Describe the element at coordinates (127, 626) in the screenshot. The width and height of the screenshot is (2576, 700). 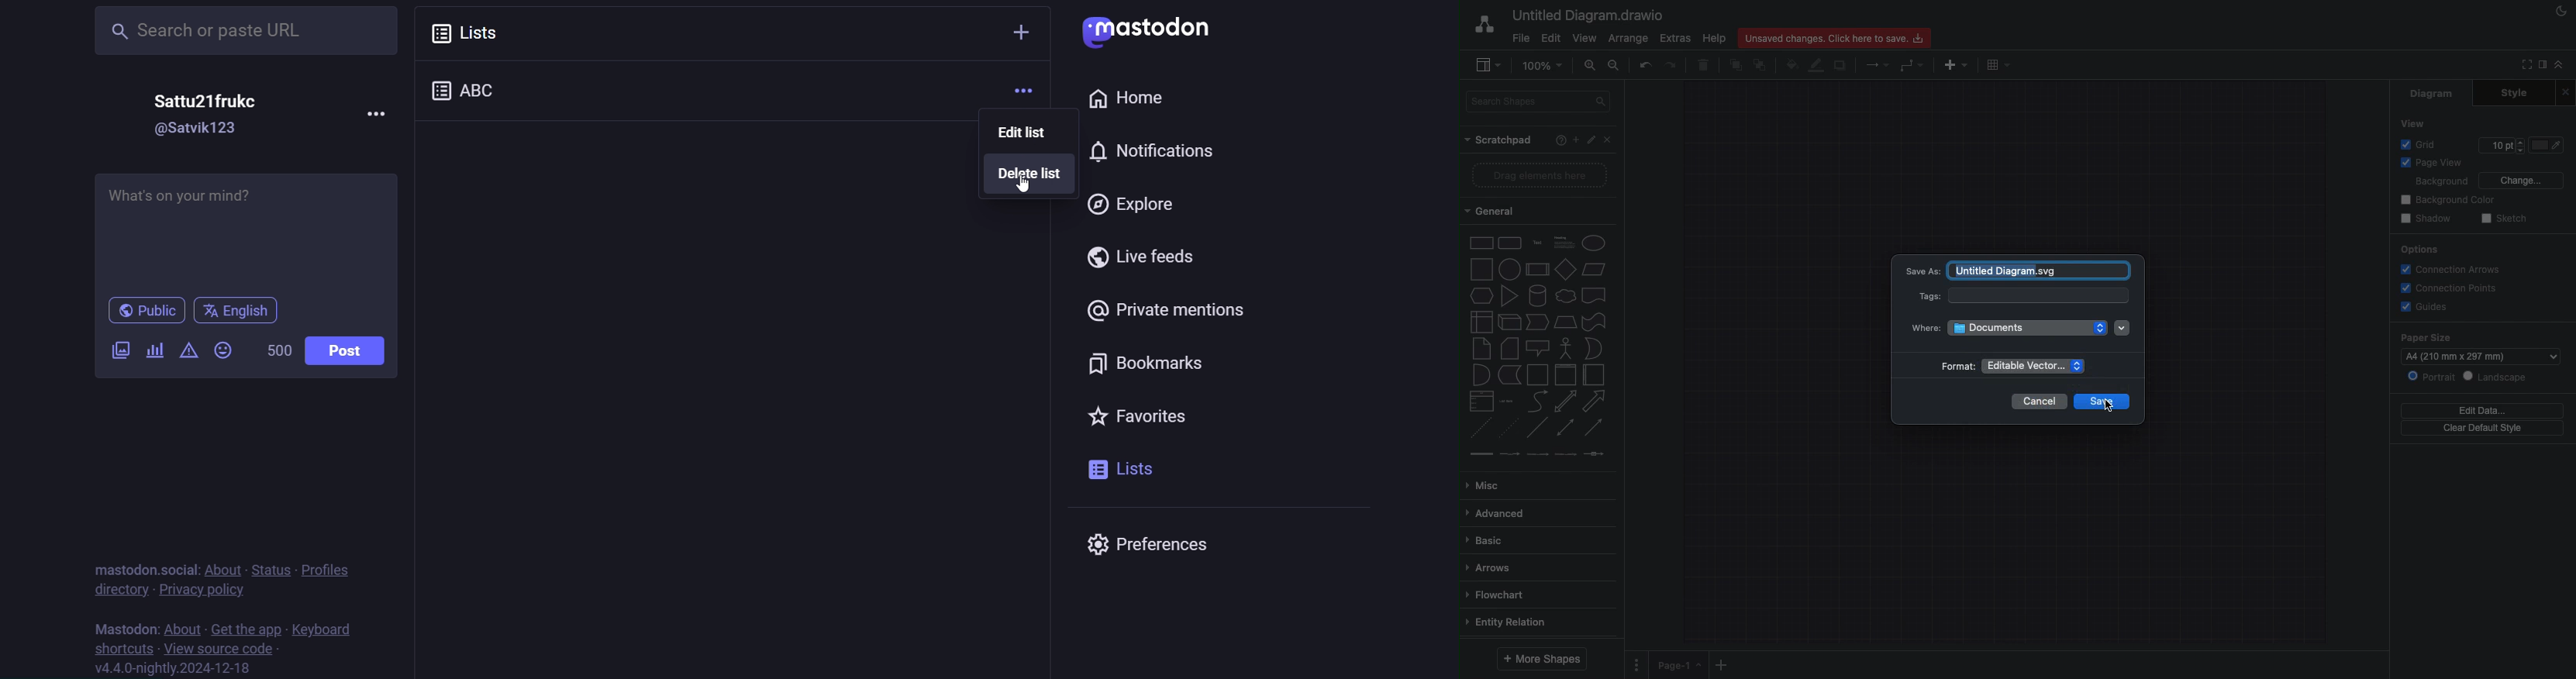
I see `mastodon` at that location.